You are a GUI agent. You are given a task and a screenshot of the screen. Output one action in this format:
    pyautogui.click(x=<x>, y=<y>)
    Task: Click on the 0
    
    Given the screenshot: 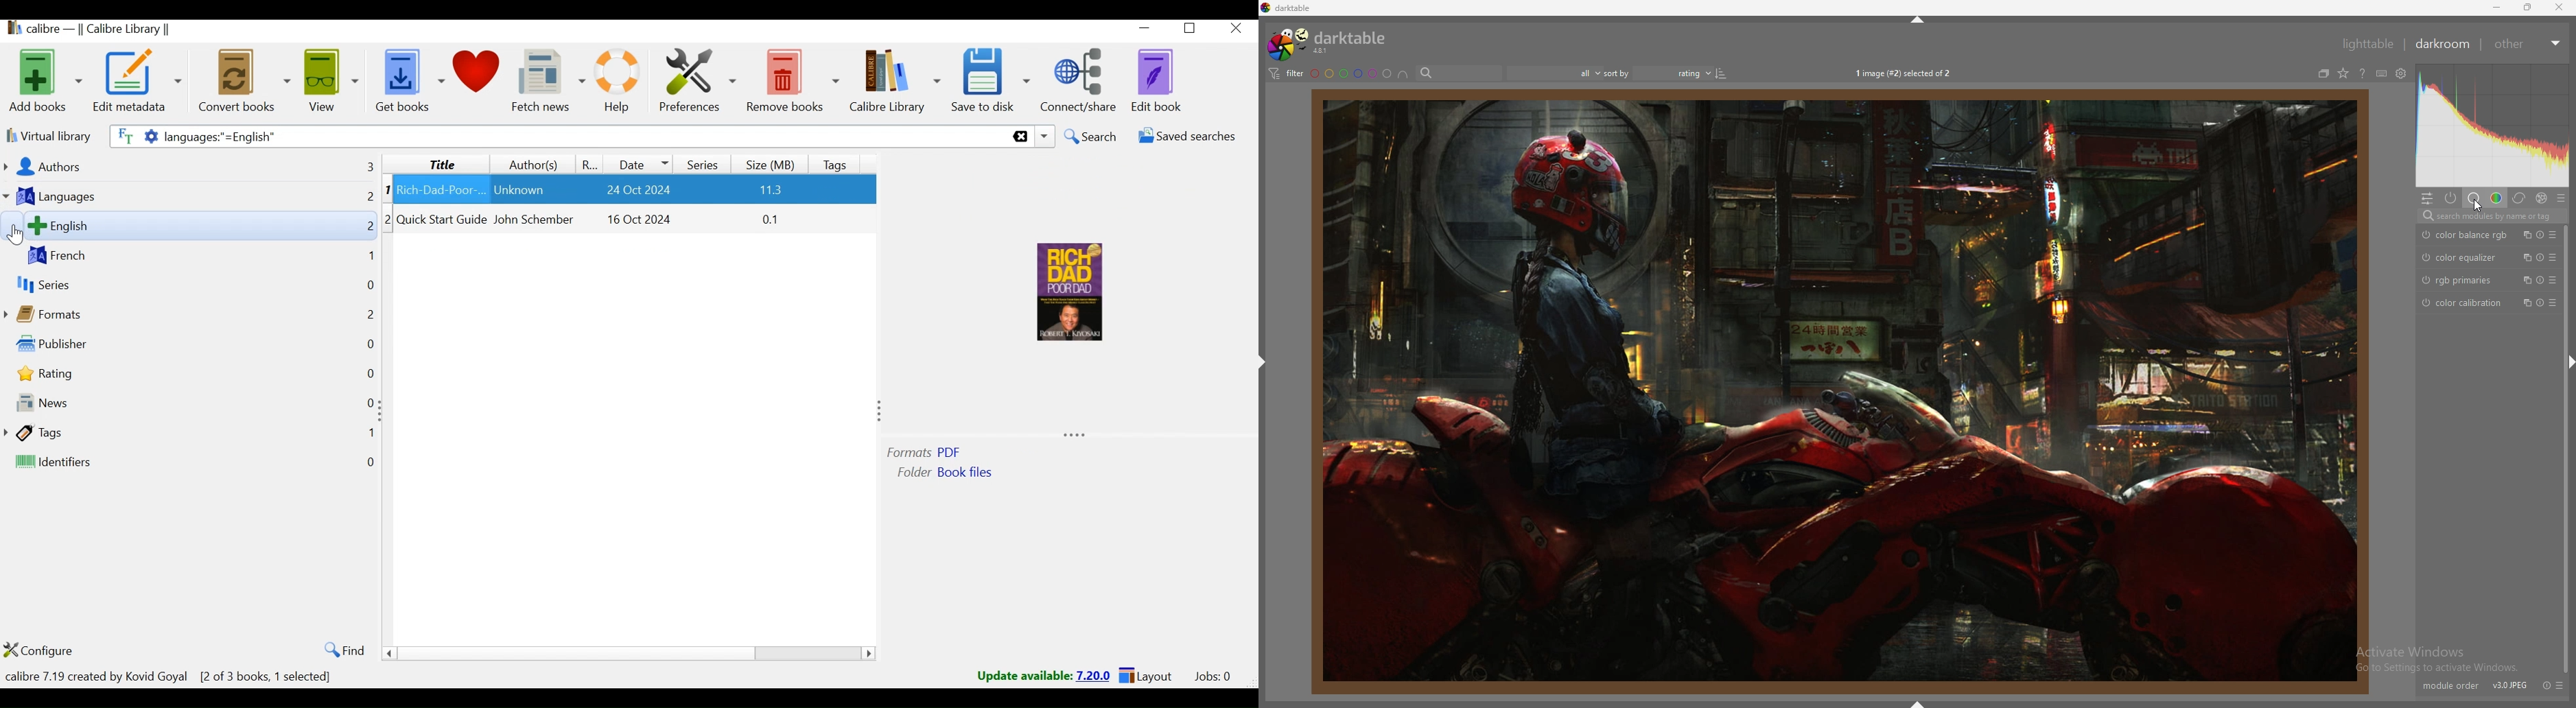 What is the action you would take?
    pyautogui.click(x=369, y=288)
    